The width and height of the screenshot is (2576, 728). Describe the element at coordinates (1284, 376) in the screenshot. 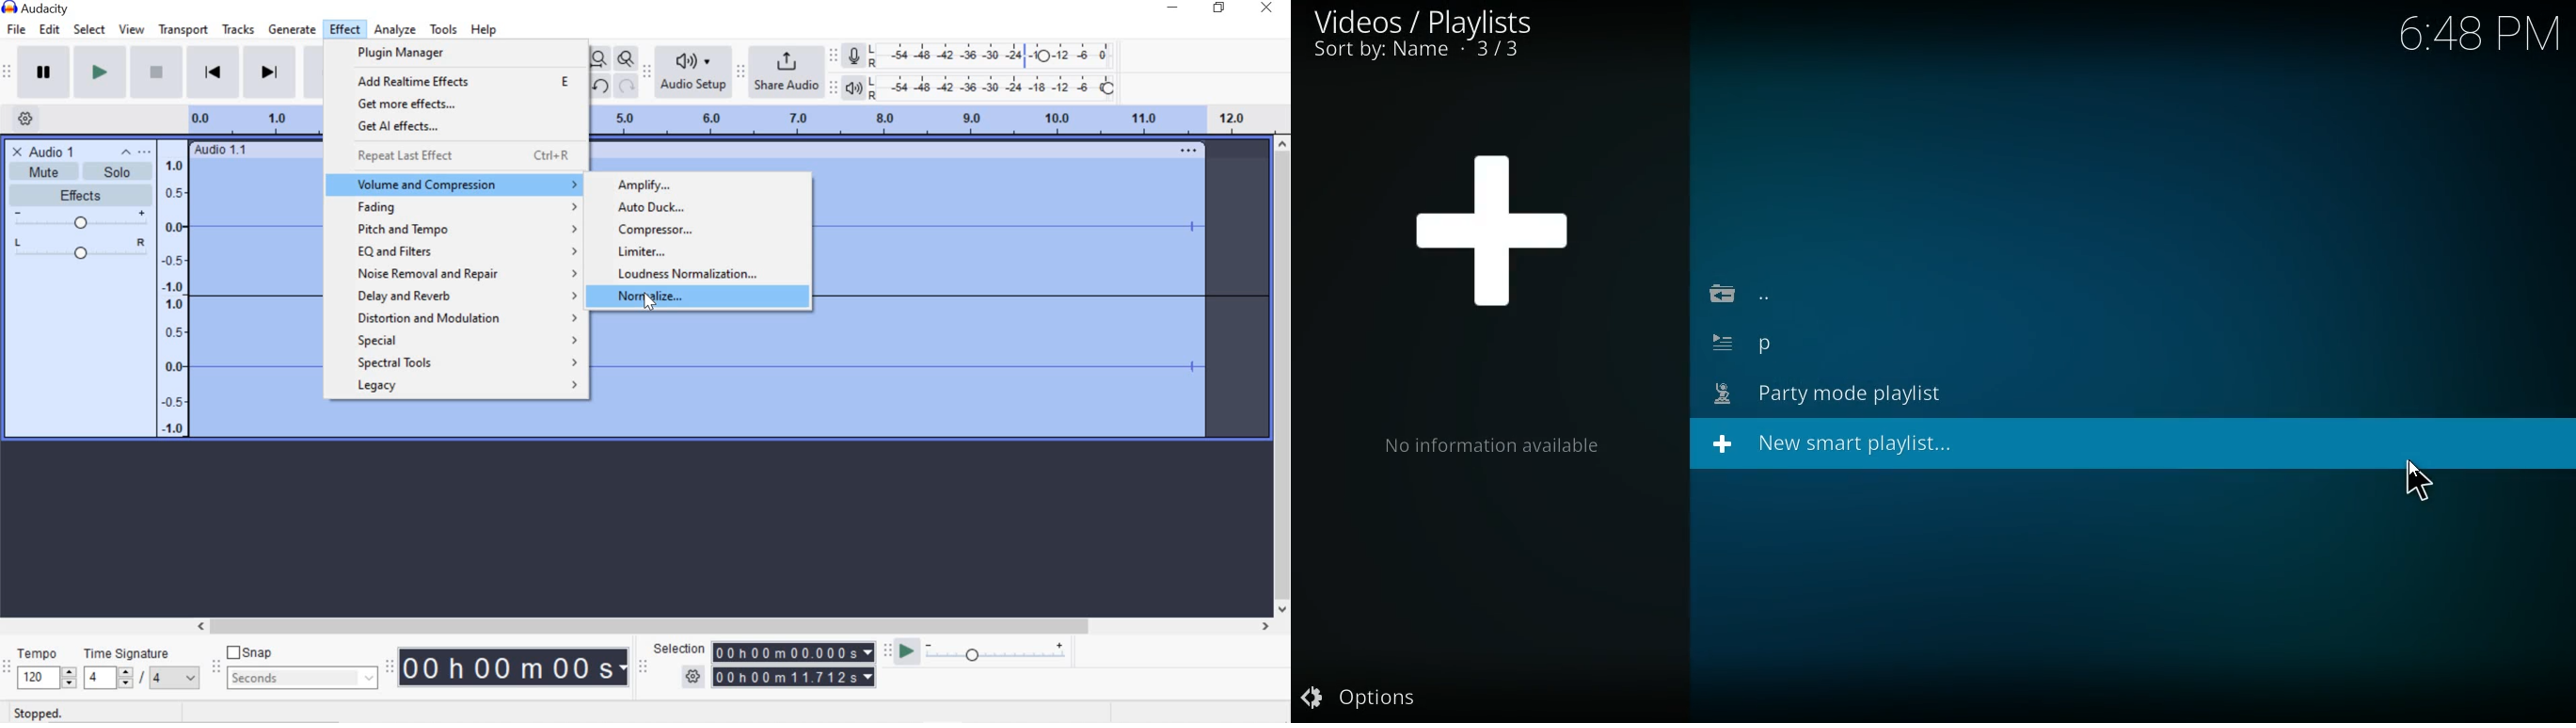

I see `scrollbar` at that location.